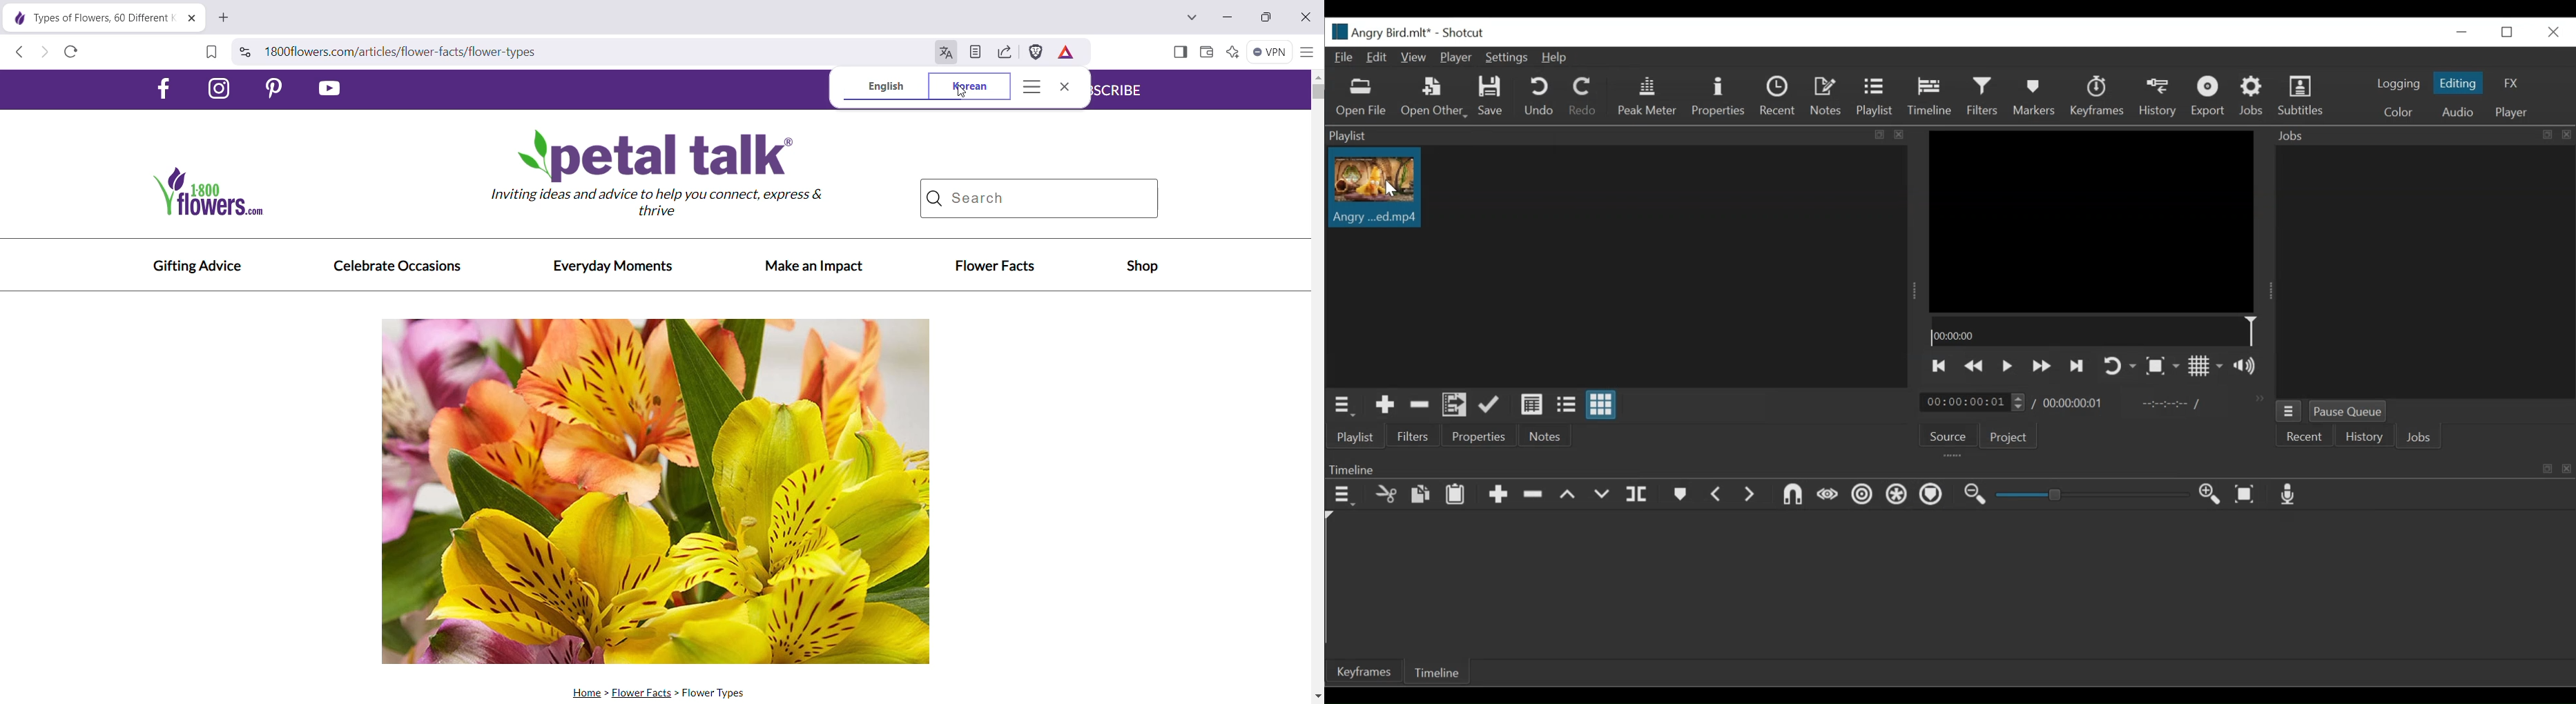 The image size is (2576, 728). What do you see at coordinates (2423, 134) in the screenshot?
I see `Jobs` at bounding box center [2423, 134].